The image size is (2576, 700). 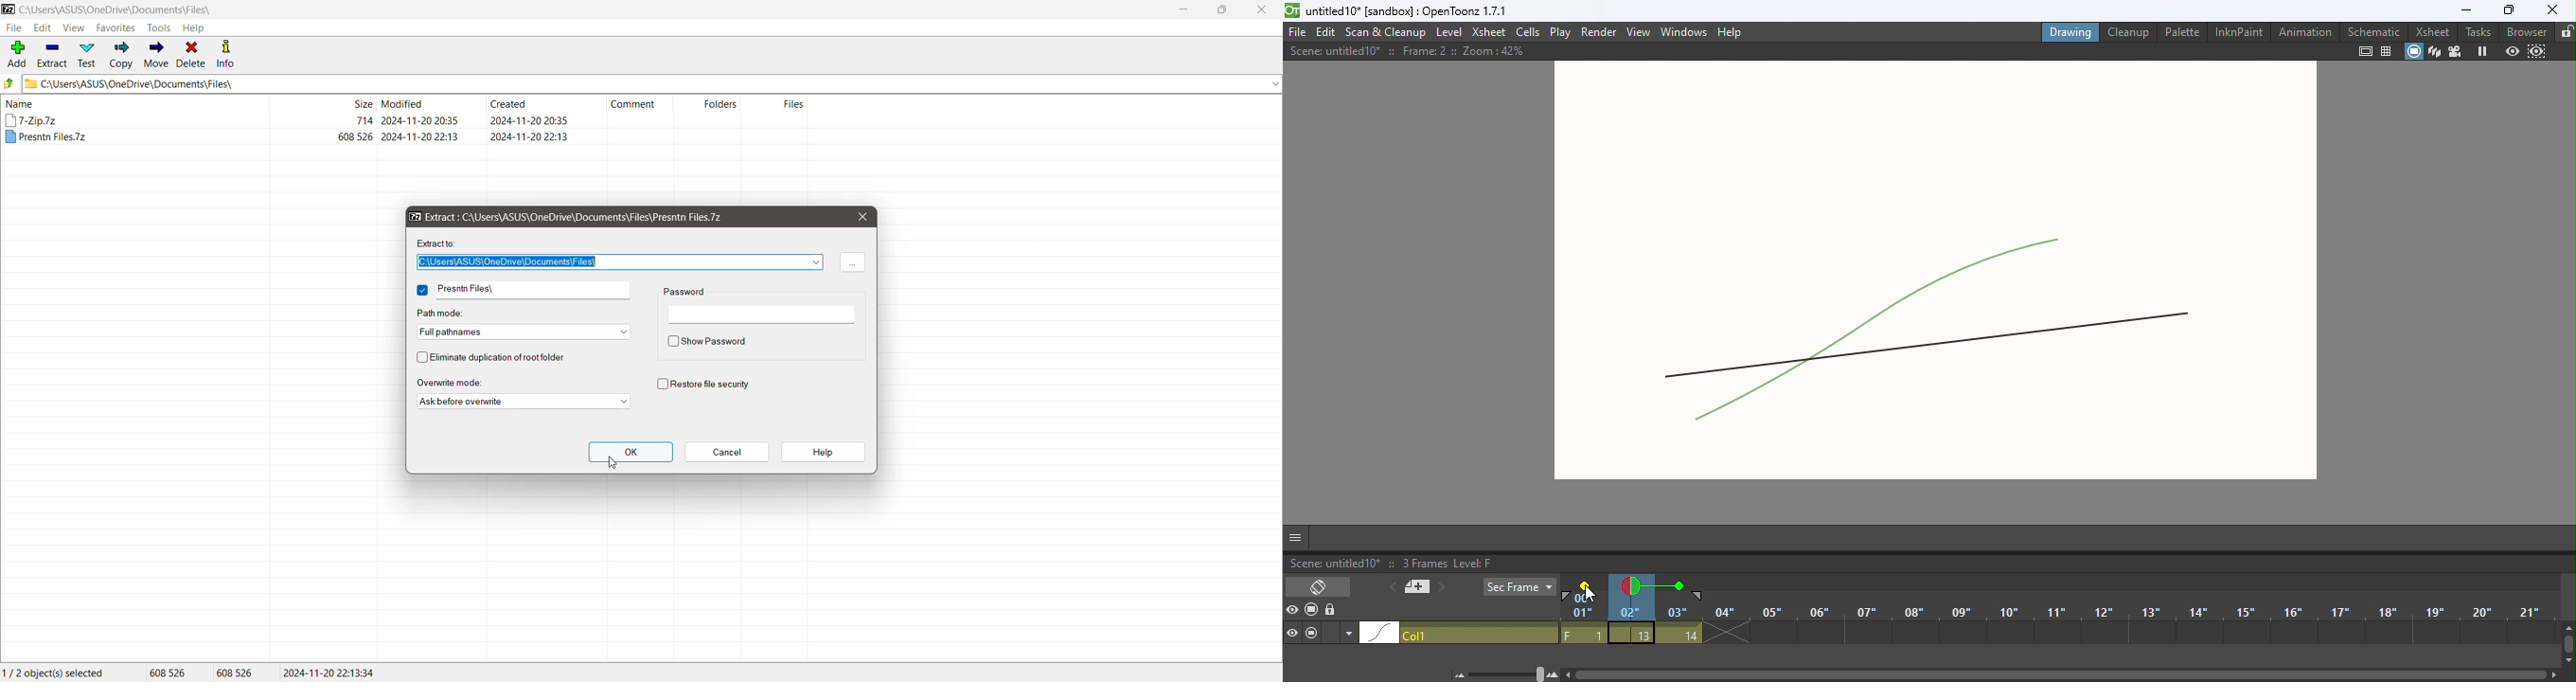 I want to click on Windows, so click(x=1684, y=29).